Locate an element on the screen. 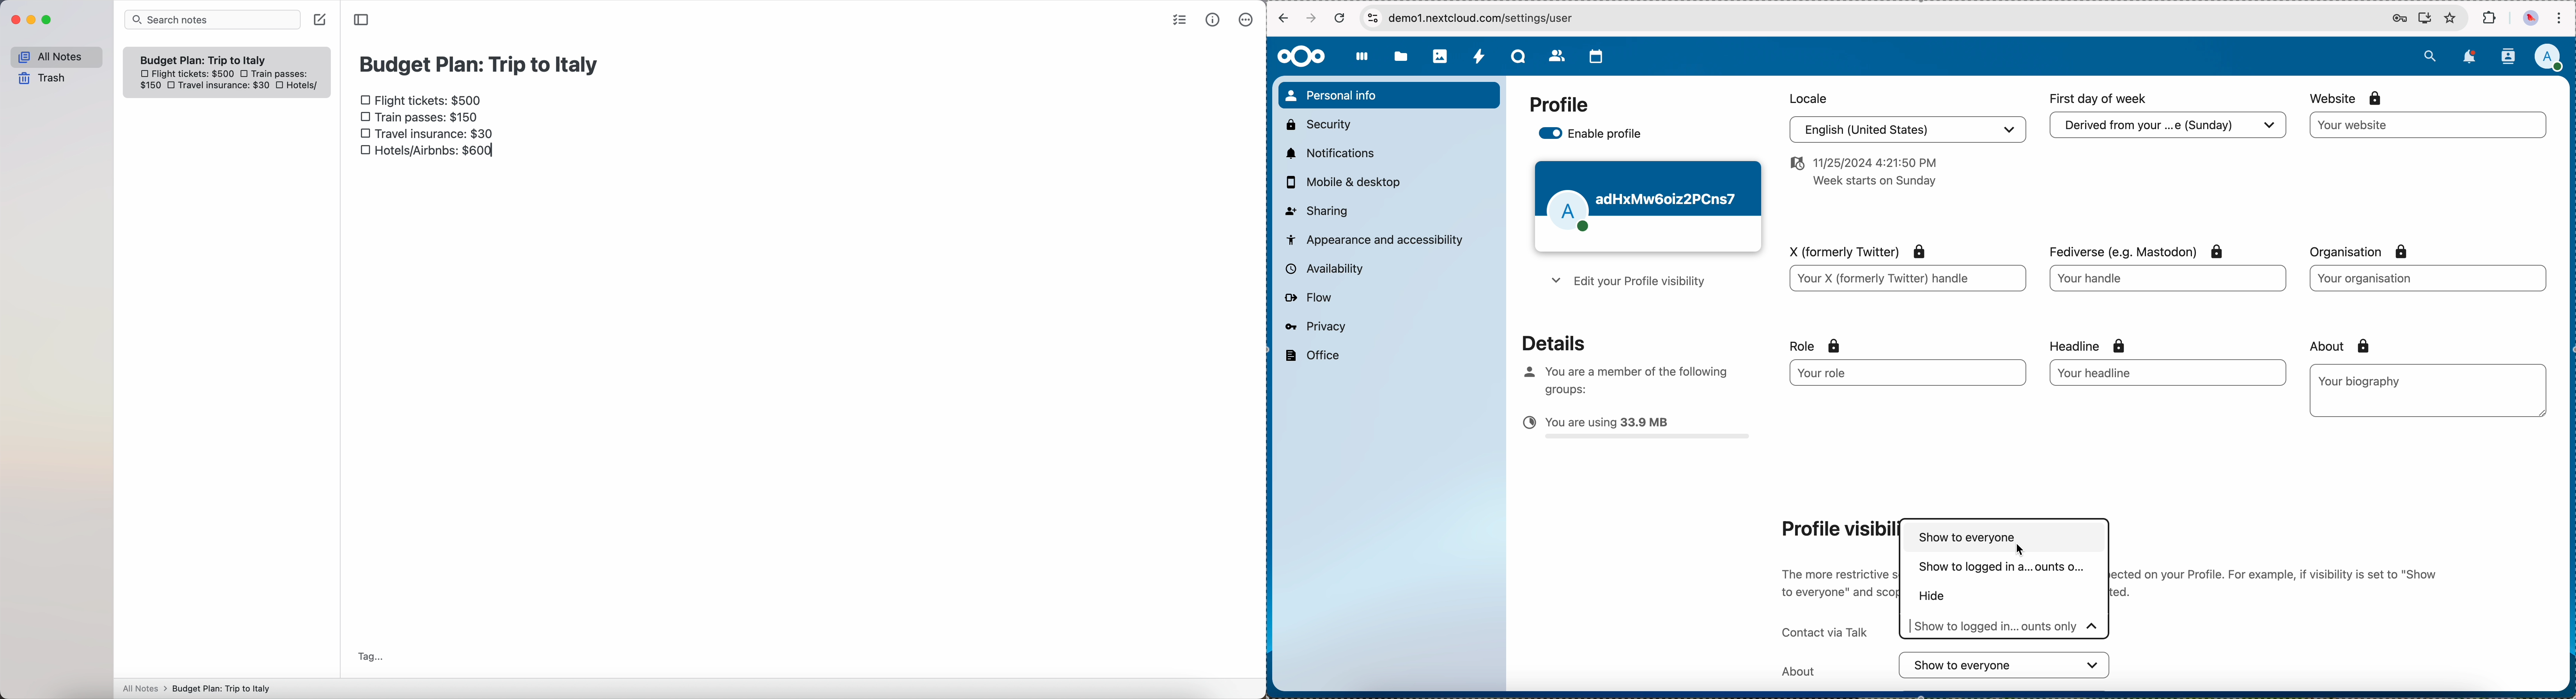 This screenshot has width=2576, height=700. sharing is located at coordinates (1317, 210).